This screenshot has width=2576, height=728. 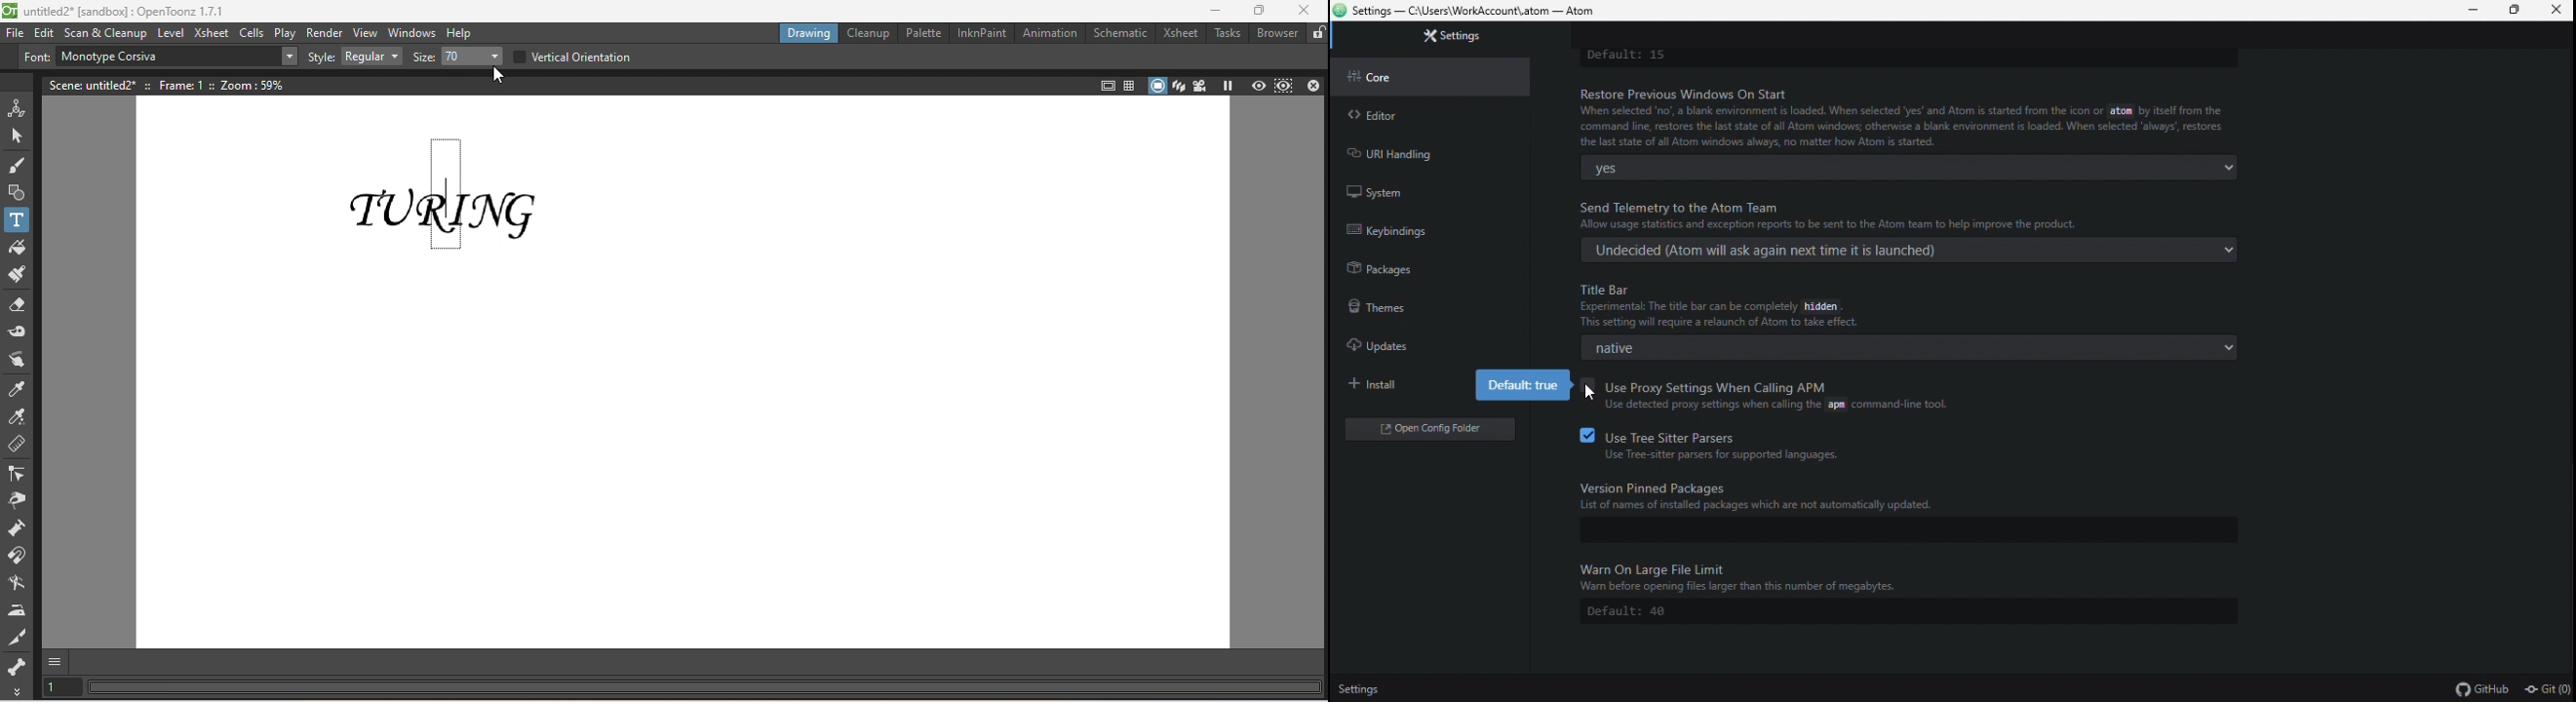 I want to click on yes, so click(x=1904, y=167).